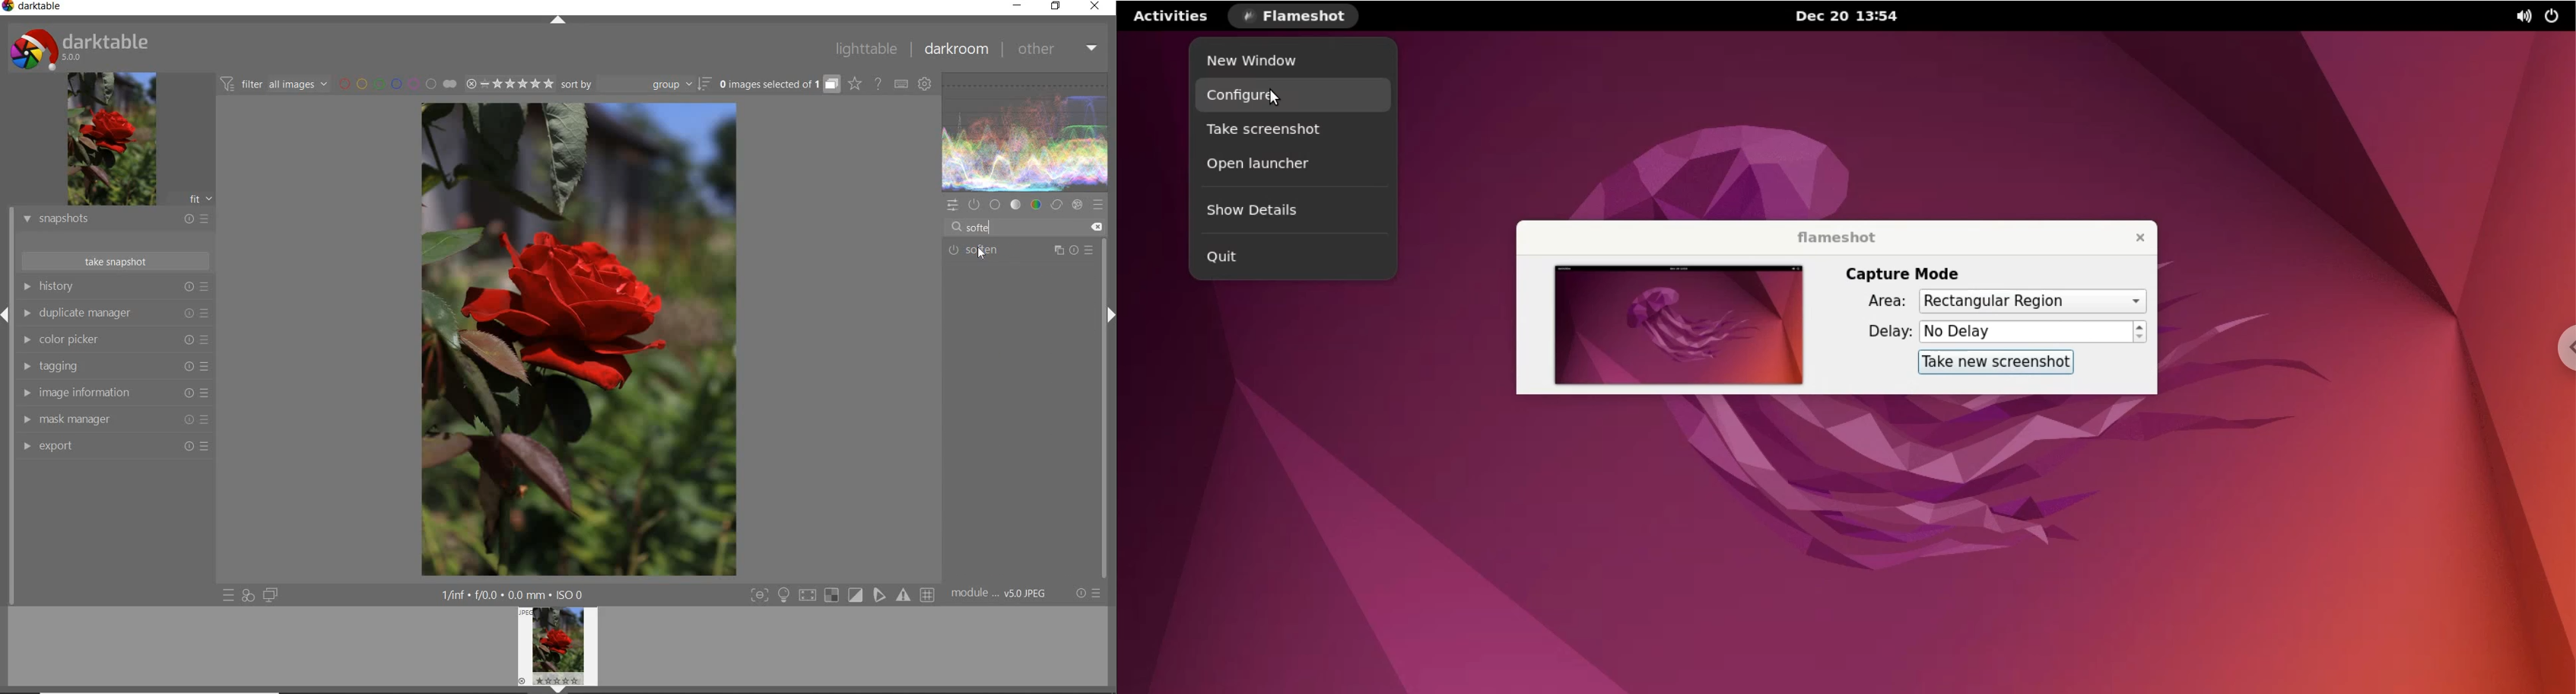  What do you see at coordinates (983, 255) in the screenshot?
I see `Cursor` at bounding box center [983, 255].